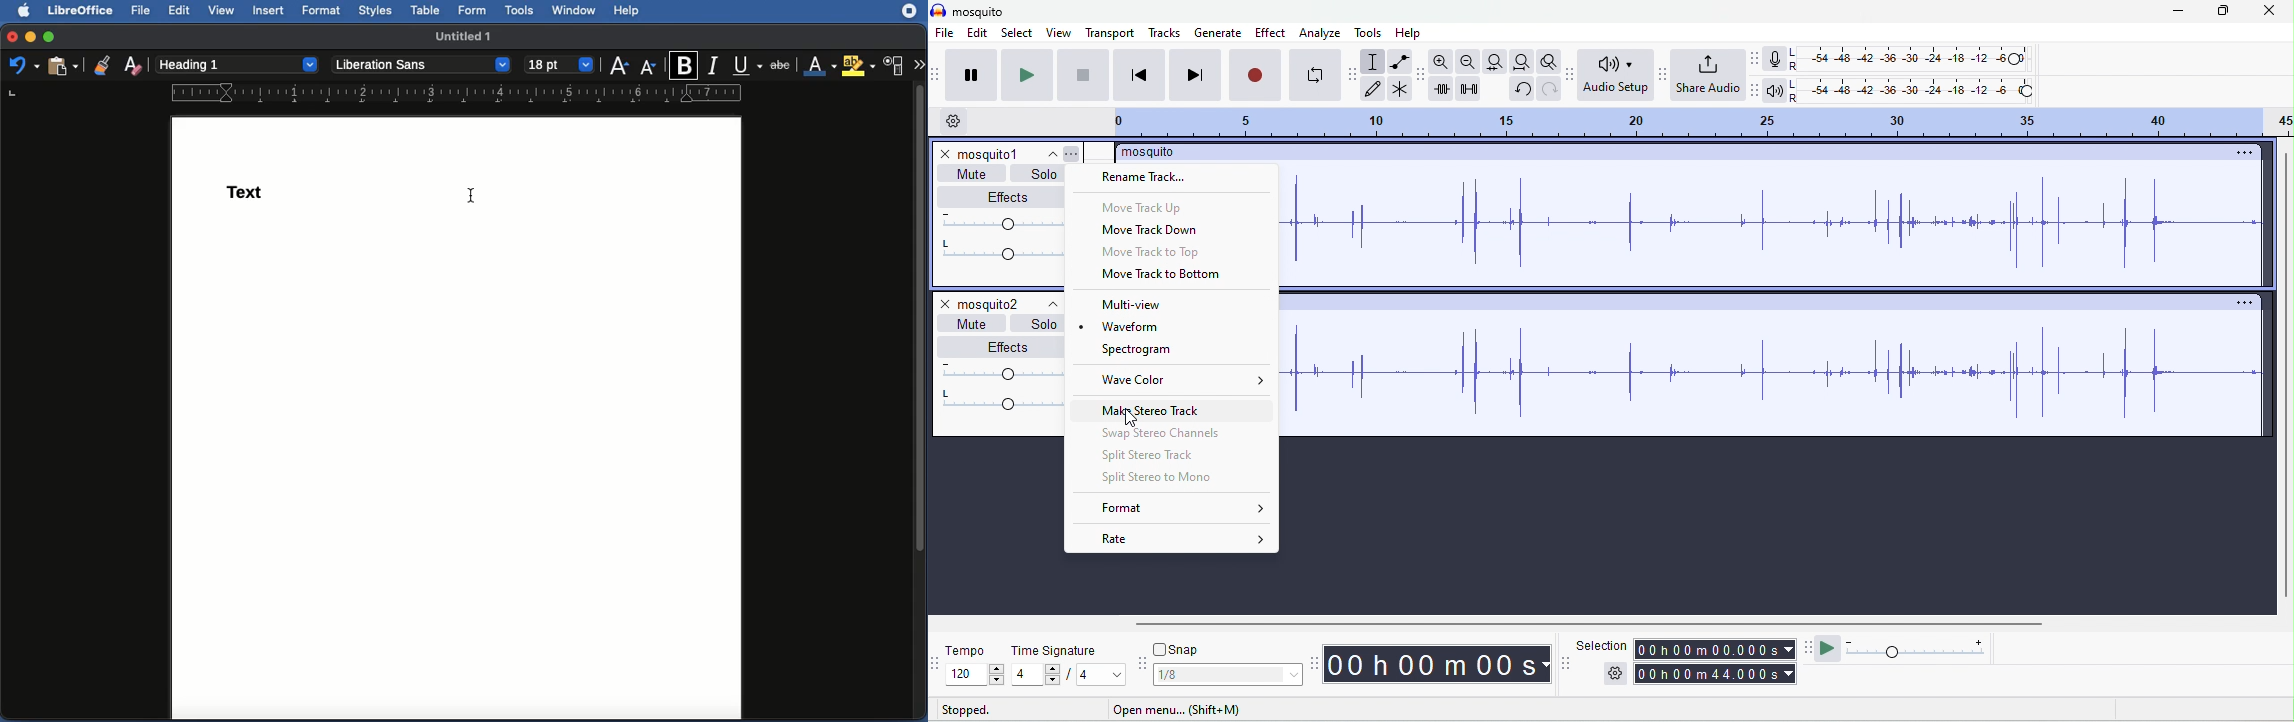  What do you see at coordinates (749, 65) in the screenshot?
I see `Underline` at bounding box center [749, 65].